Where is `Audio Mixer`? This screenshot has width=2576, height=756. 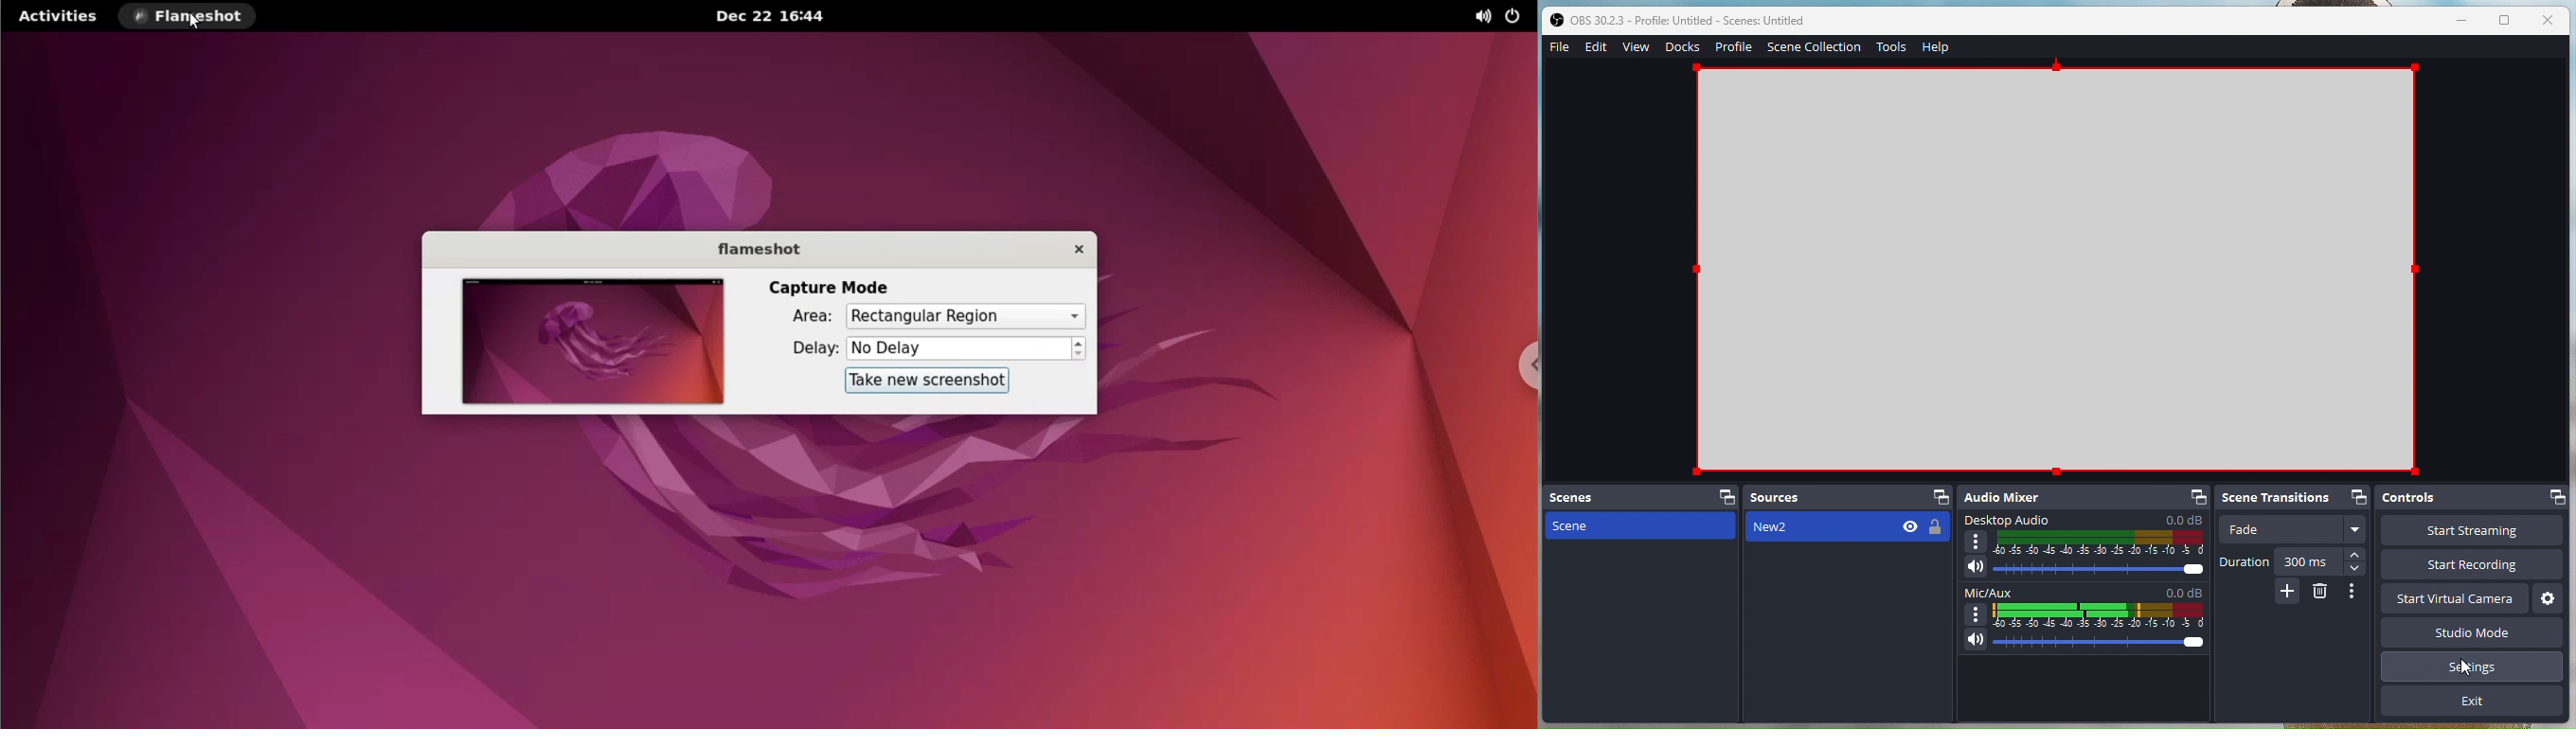 Audio Mixer is located at coordinates (2015, 496).